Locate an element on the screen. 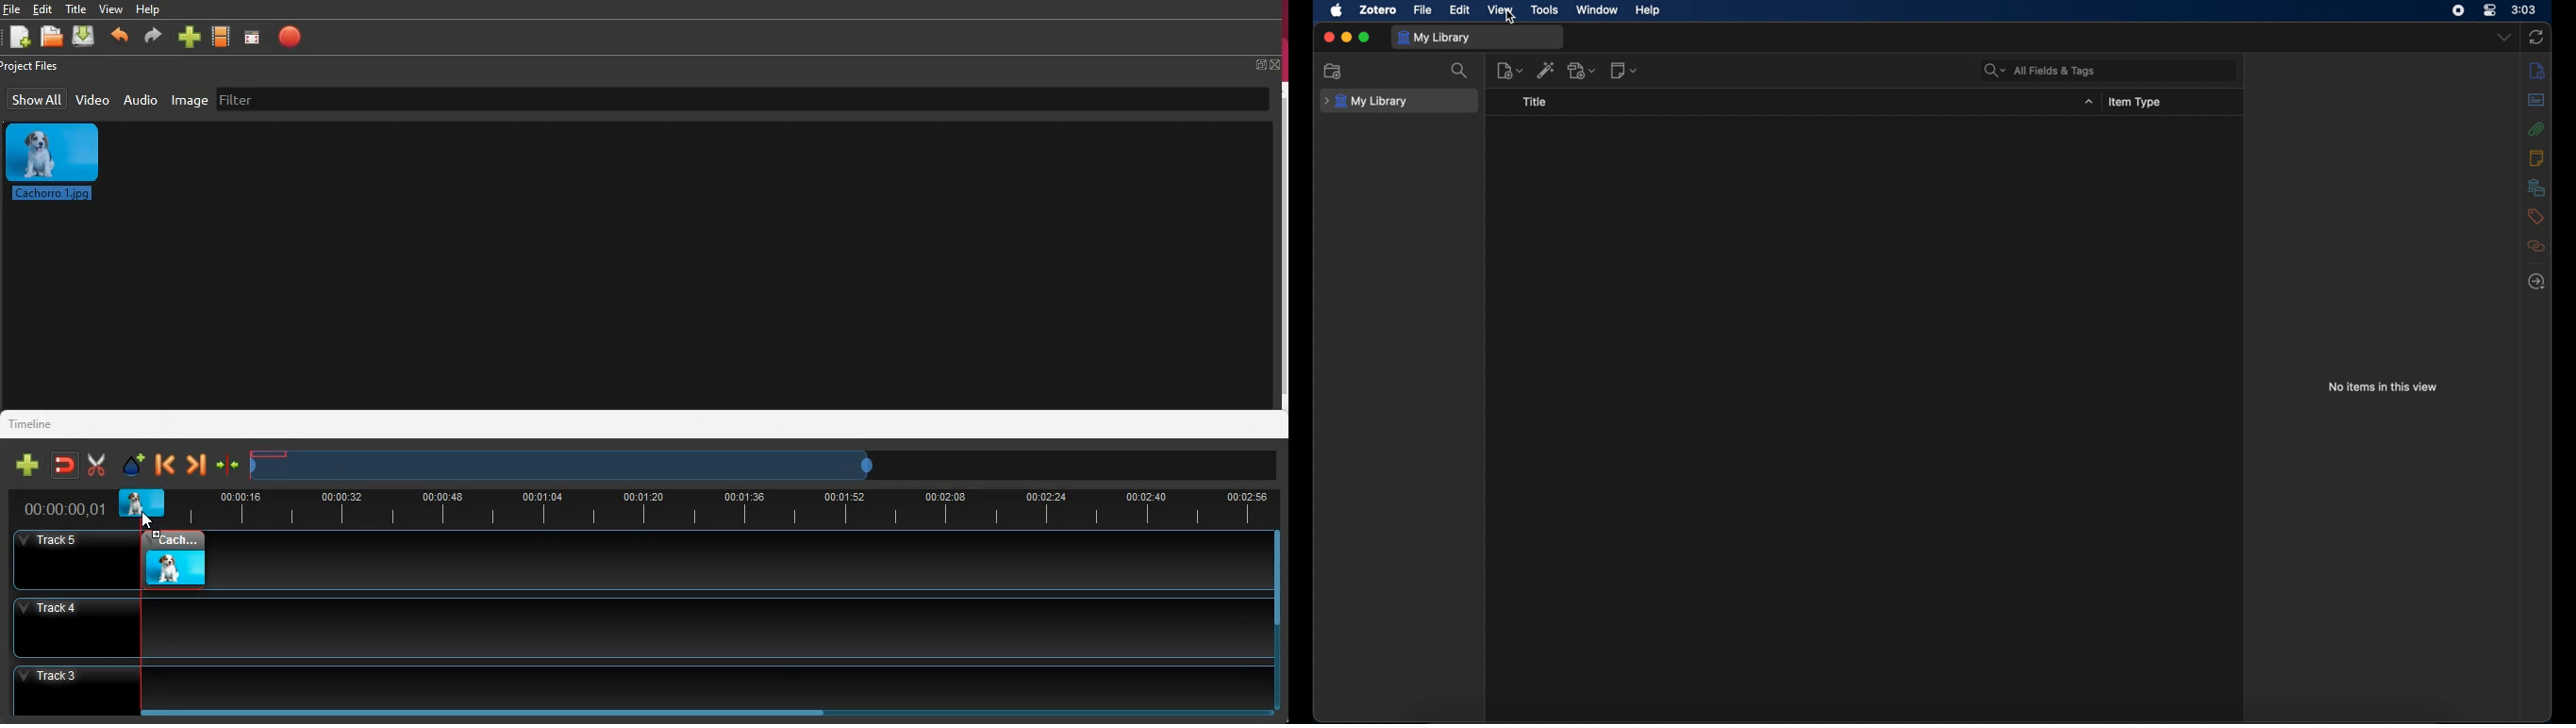  notes is located at coordinates (2537, 158).